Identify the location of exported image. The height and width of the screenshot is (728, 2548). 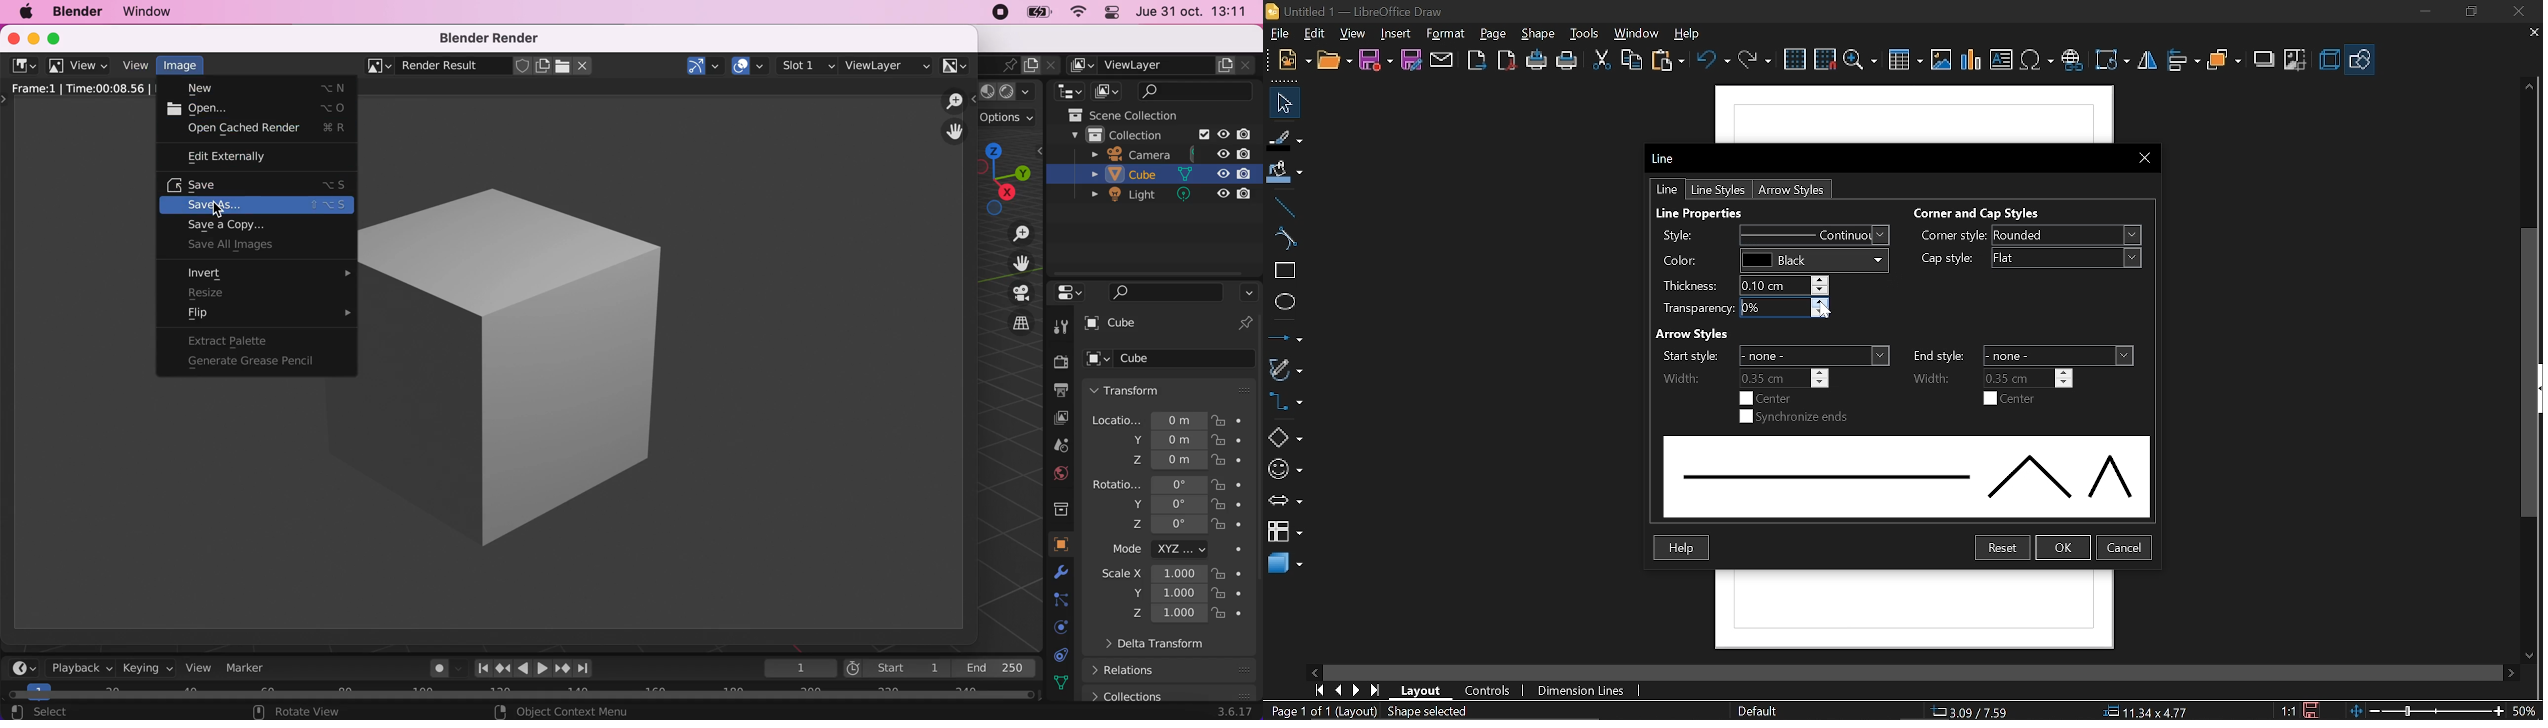
(647, 360).